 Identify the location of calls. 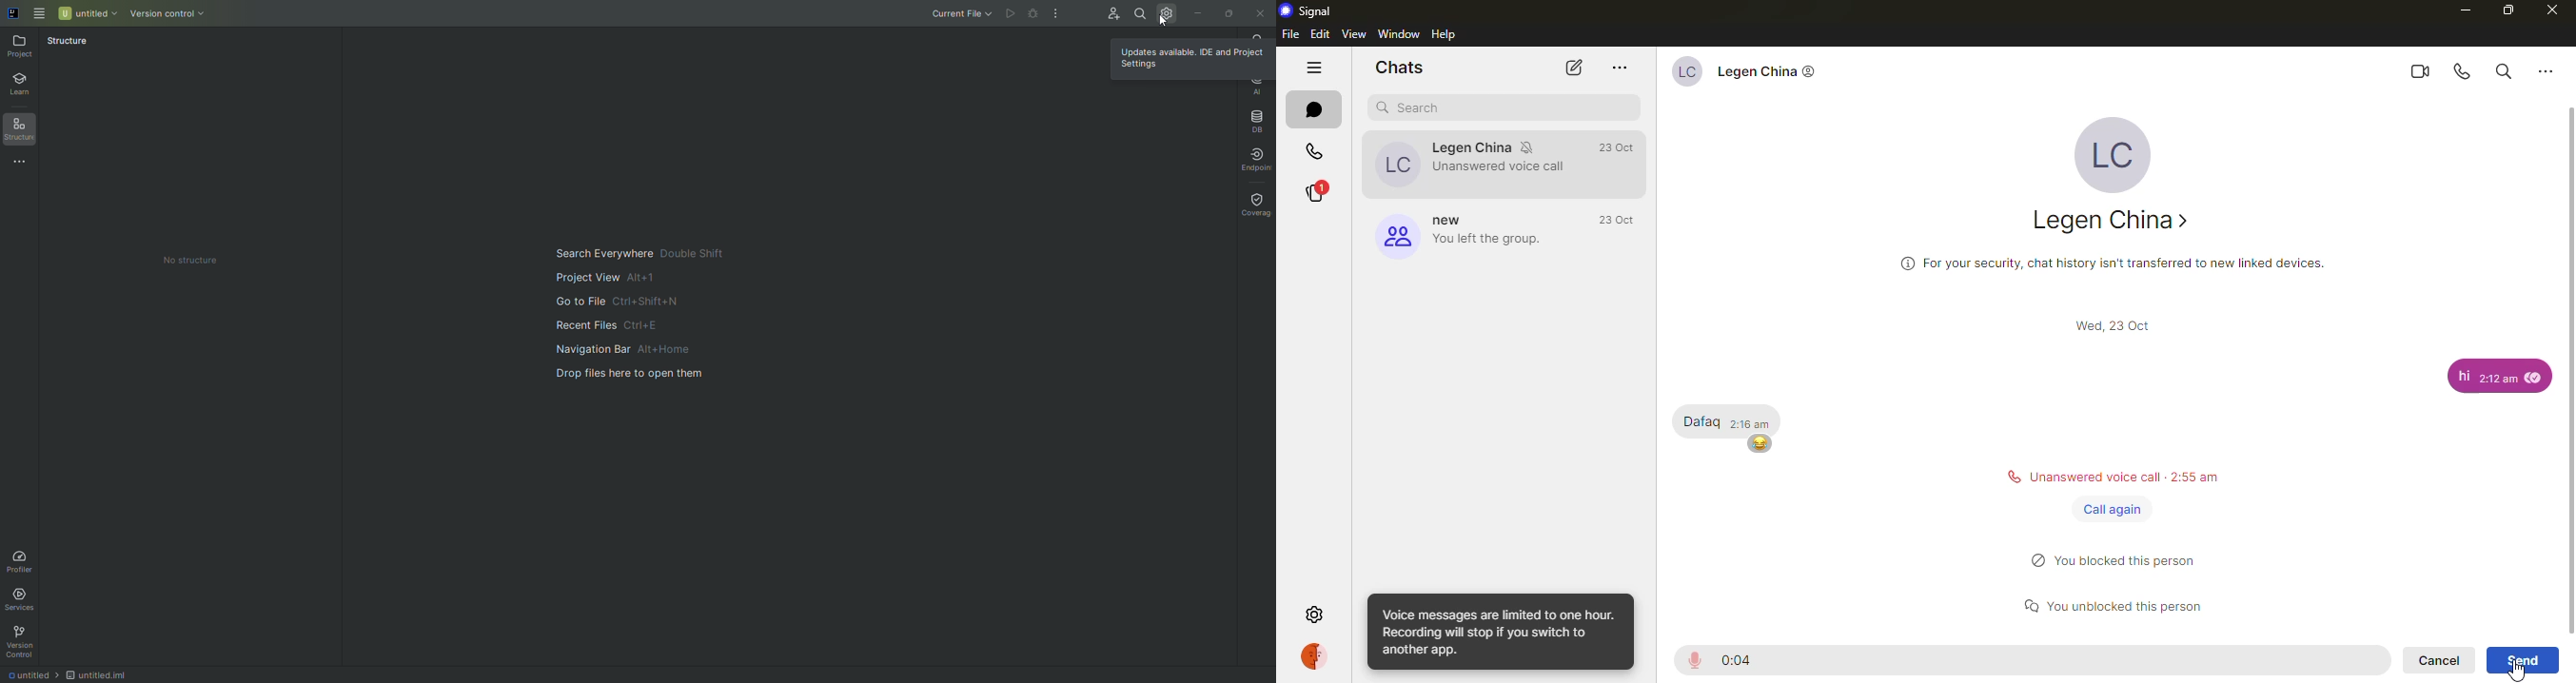
(1319, 150).